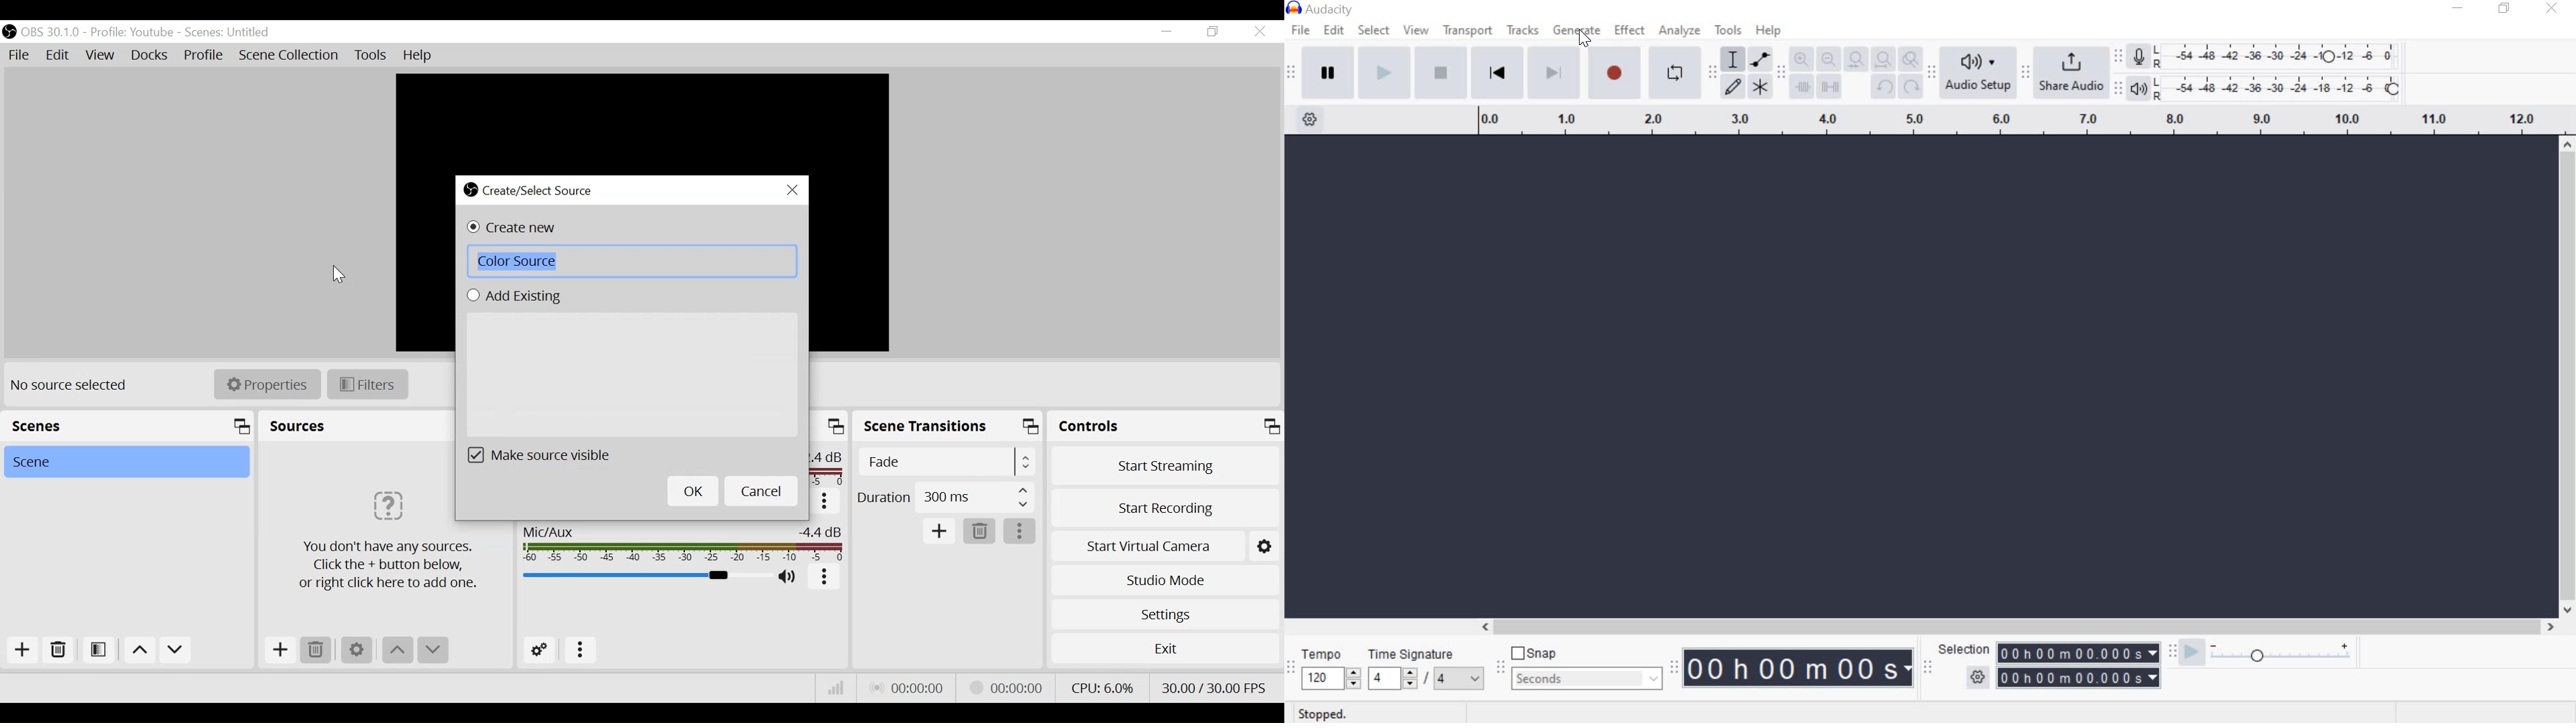 The image size is (2576, 728). What do you see at coordinates (1330, 670) in the screenshot?
I see `tempo` at bounding box center [1330, 670].